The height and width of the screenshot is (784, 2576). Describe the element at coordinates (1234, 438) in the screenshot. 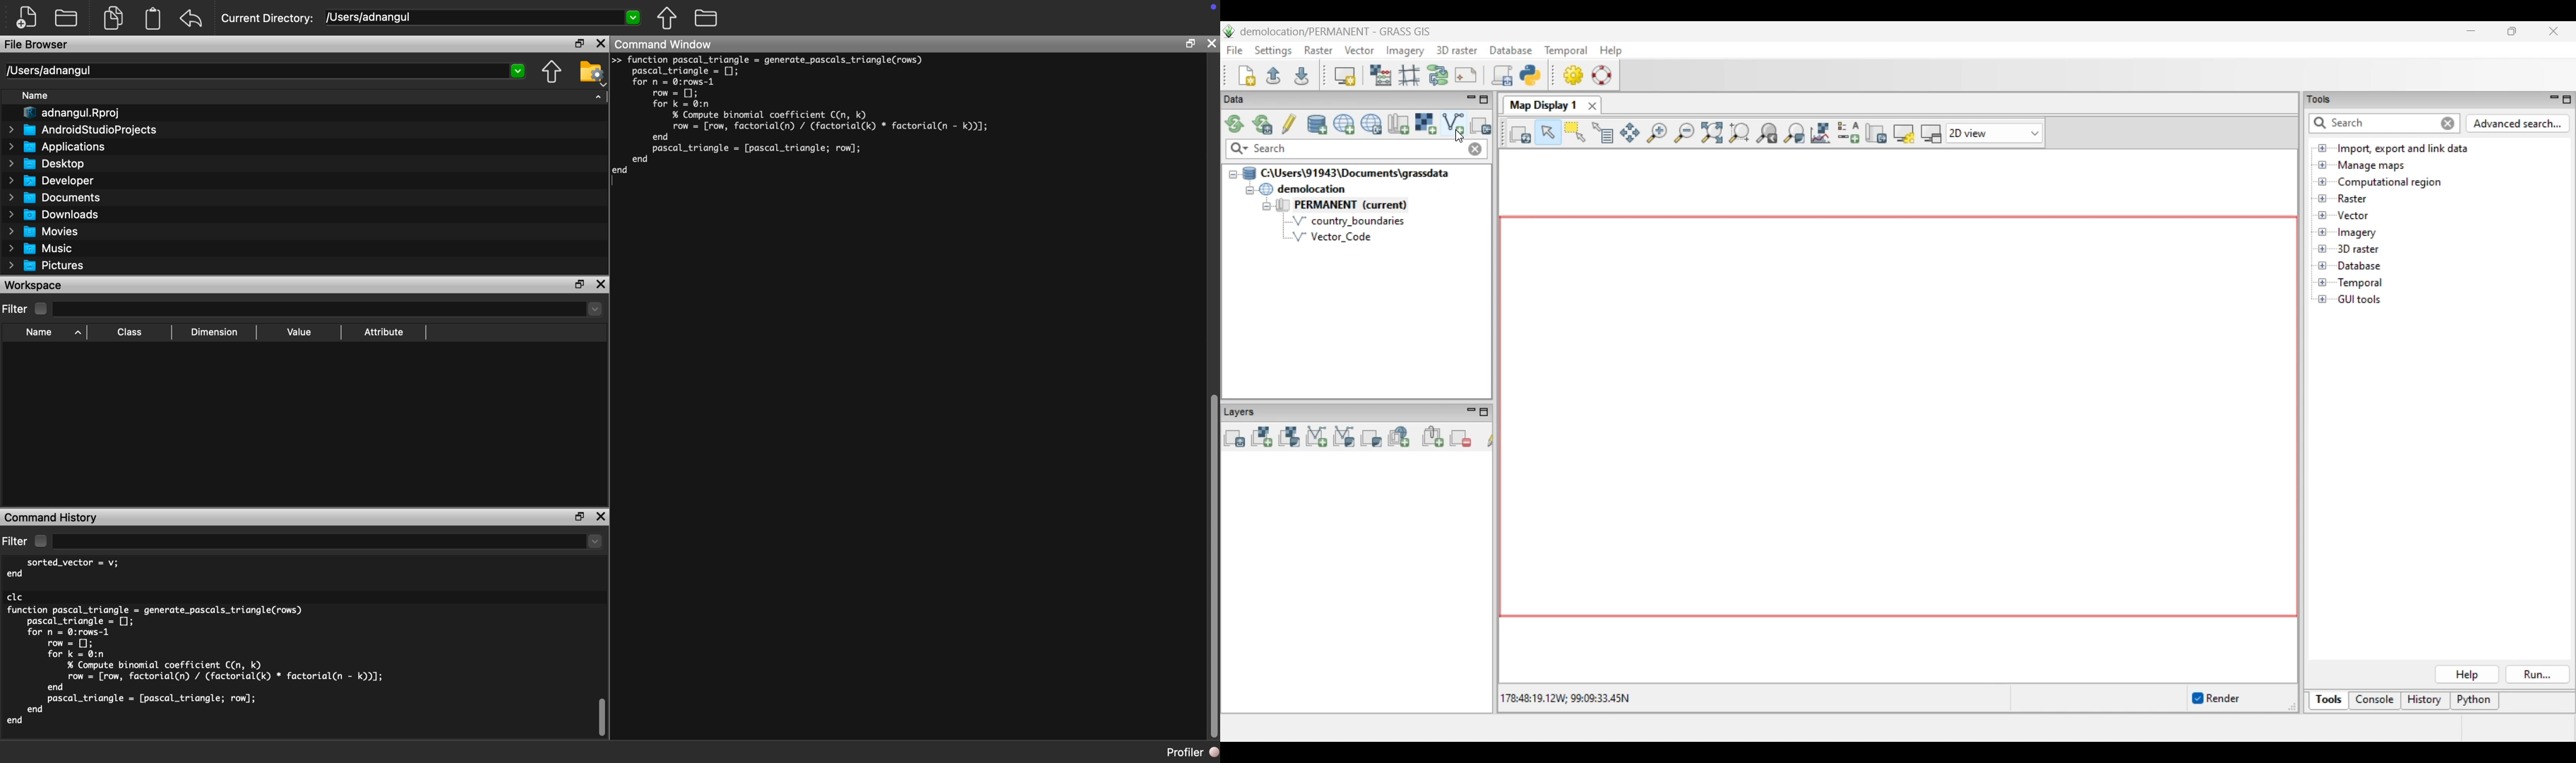

I see `Add multiple vector or raster map layers` at that location.